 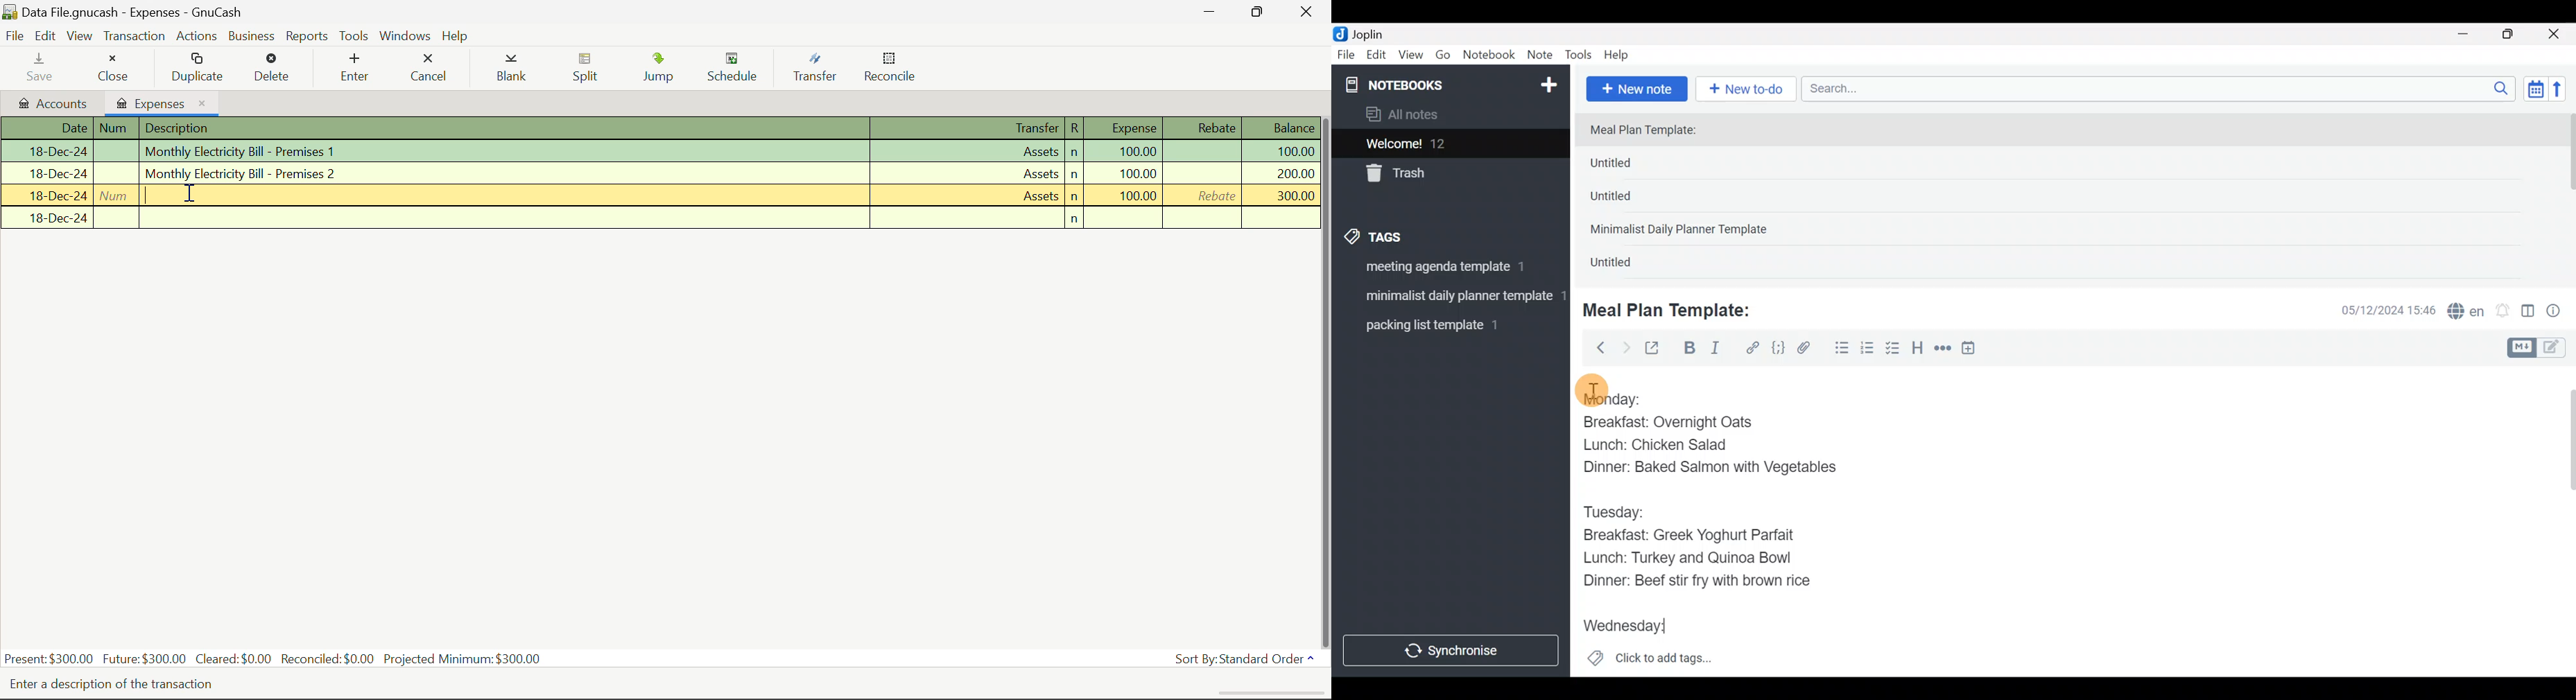 What do you see at coordinates (1689, 349) in the screenshot?
I see `Bold` at bounding box center [1689, 349].